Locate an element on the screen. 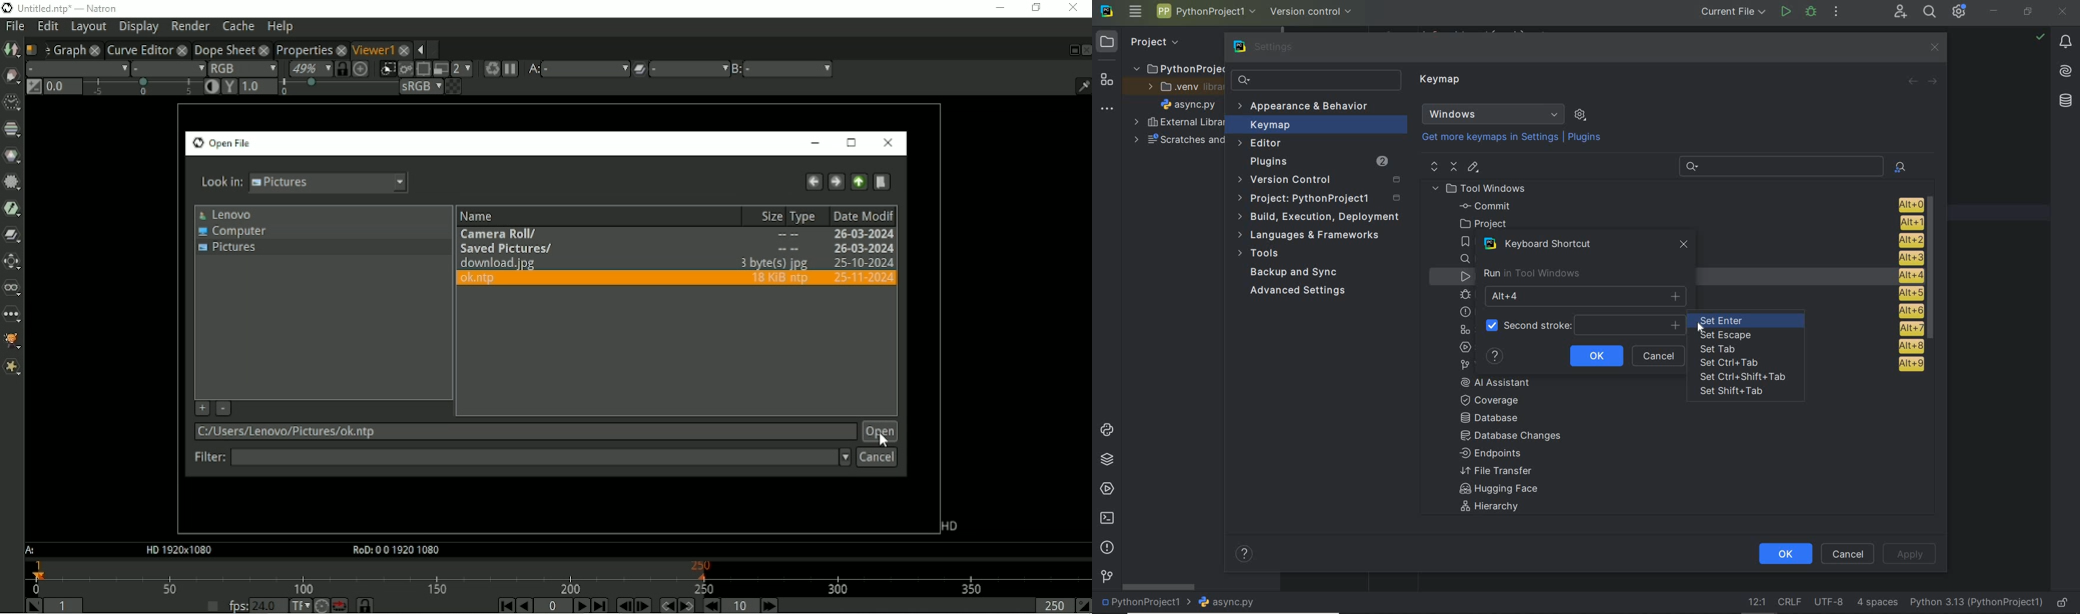 The height and width of the screenshot is (616, 2100). settings is located at coordinates (1265, 47).